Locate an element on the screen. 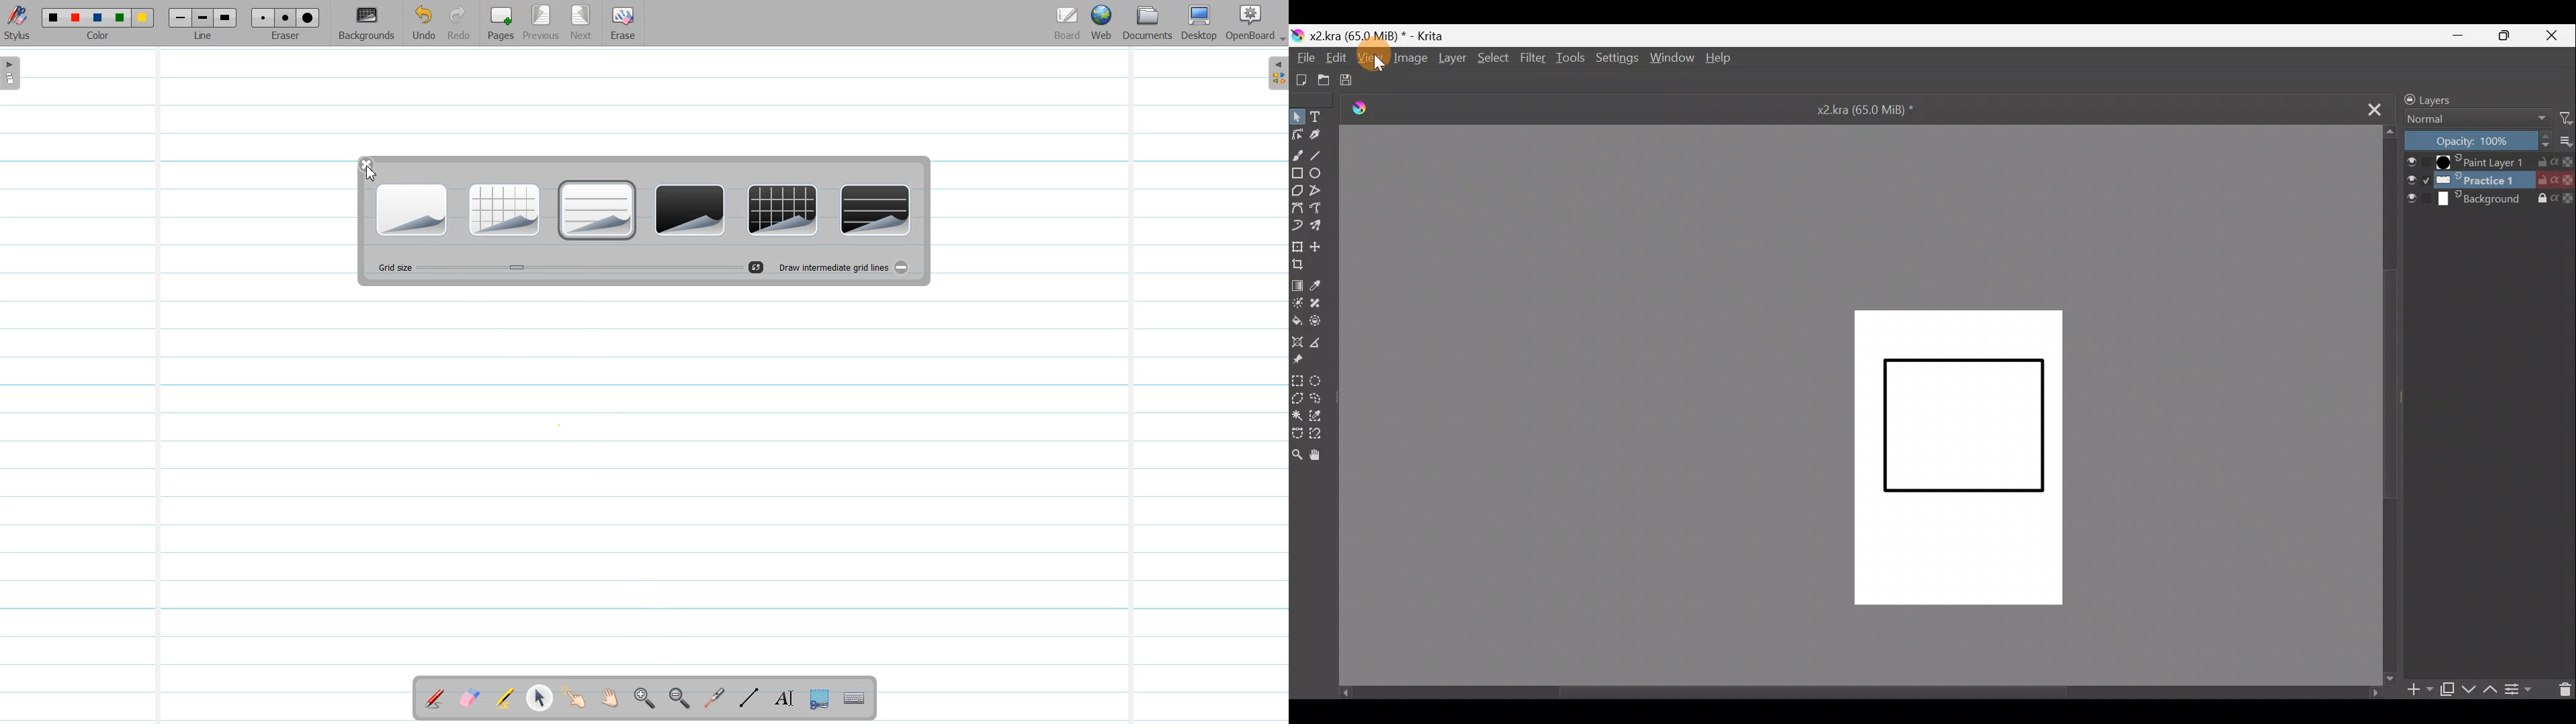  View/change layer properties is located at coordinates (2519, 687).